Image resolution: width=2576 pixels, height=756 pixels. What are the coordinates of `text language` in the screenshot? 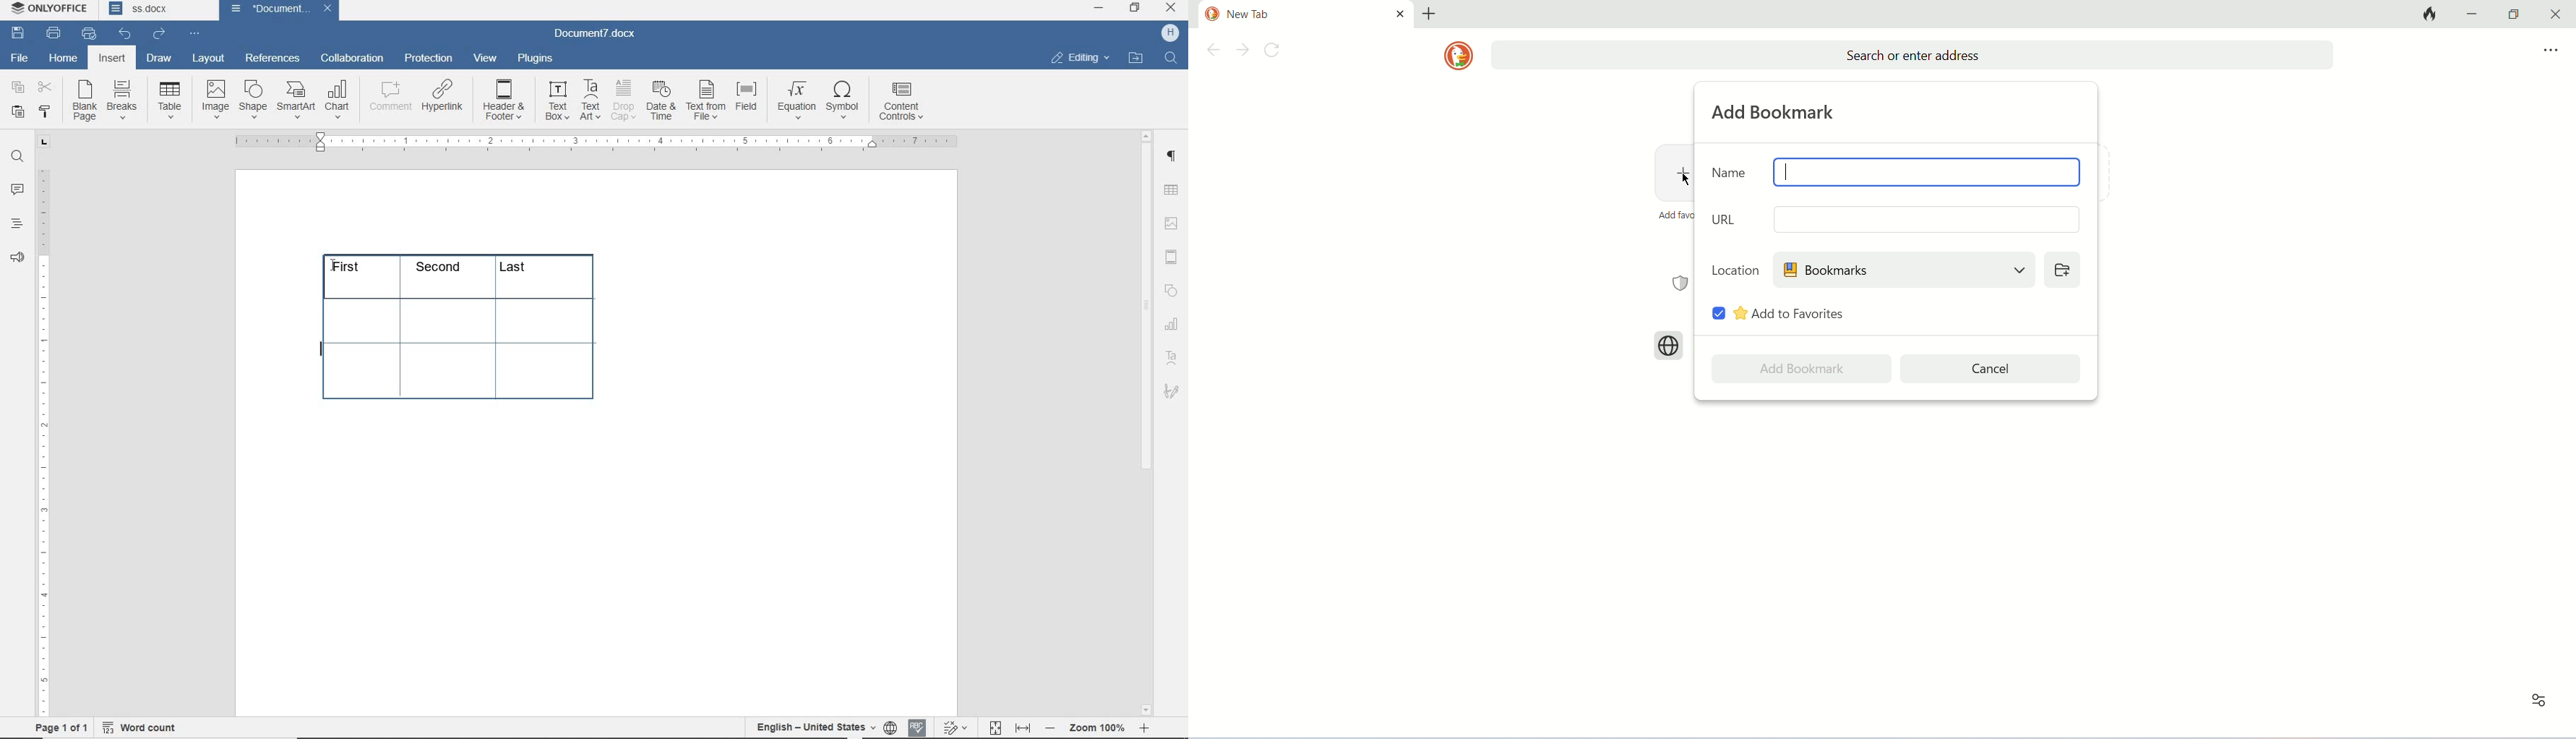 It's located at (816, 726).